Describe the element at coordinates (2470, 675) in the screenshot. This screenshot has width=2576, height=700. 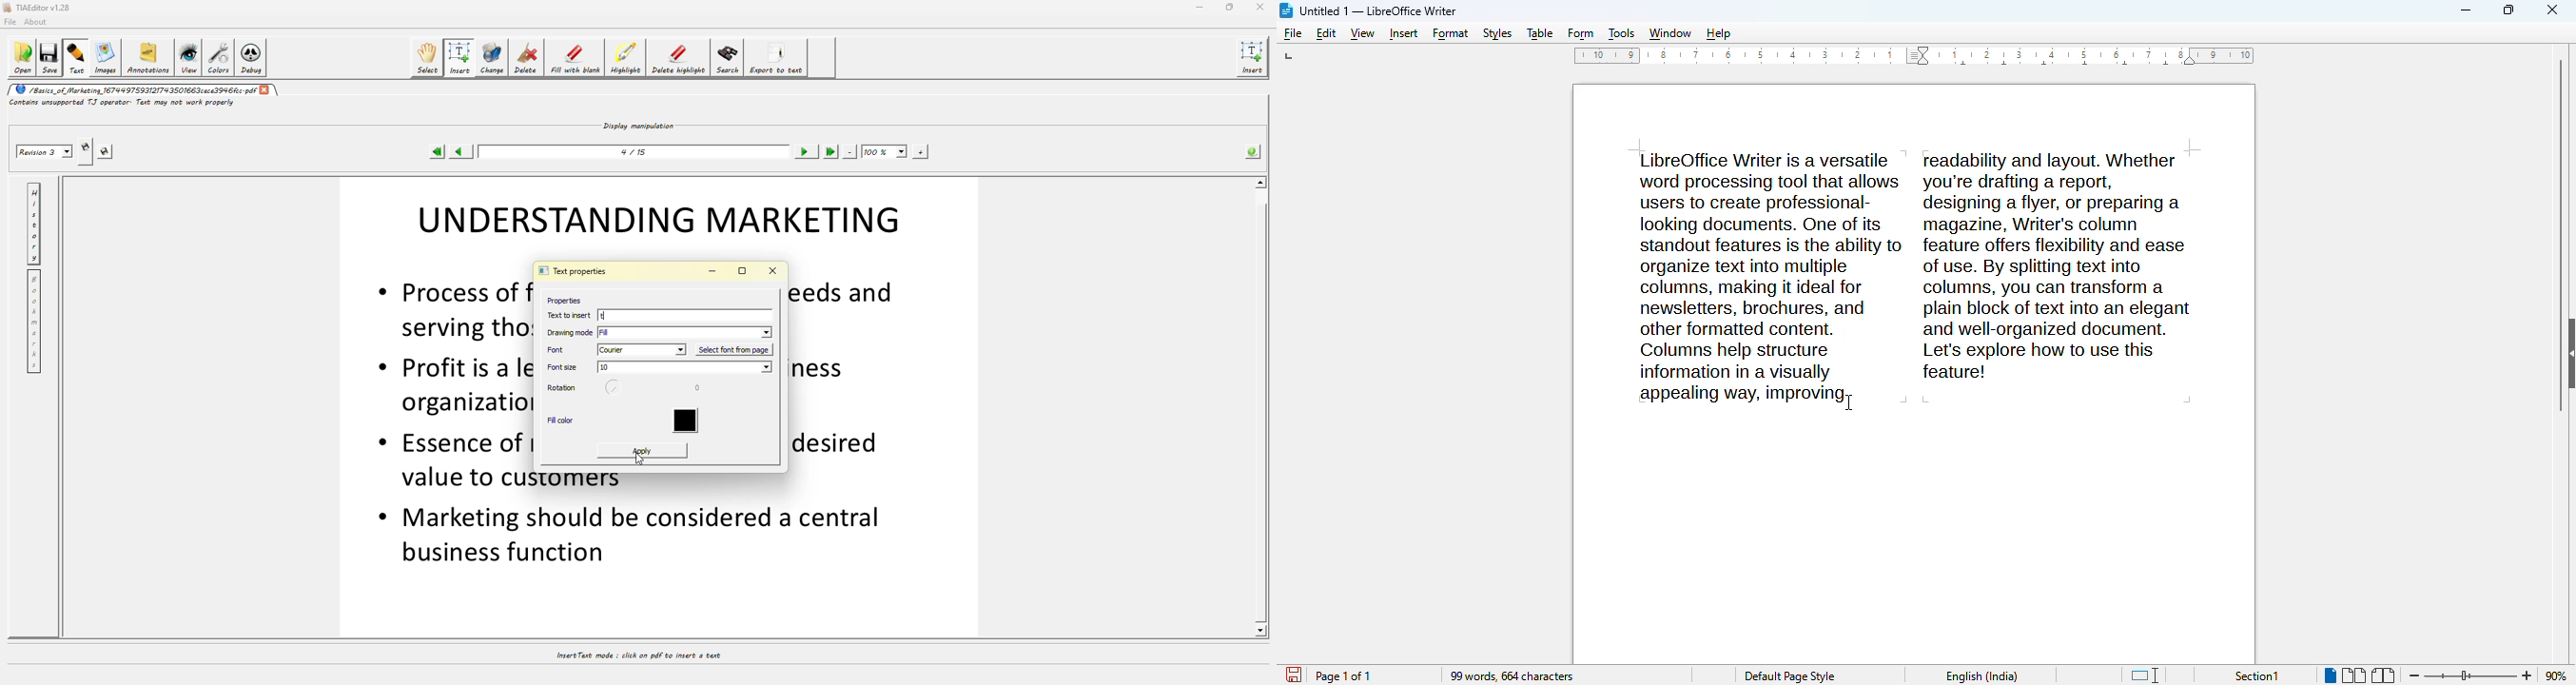
I see `zoom in or zoom out bar` at that location.